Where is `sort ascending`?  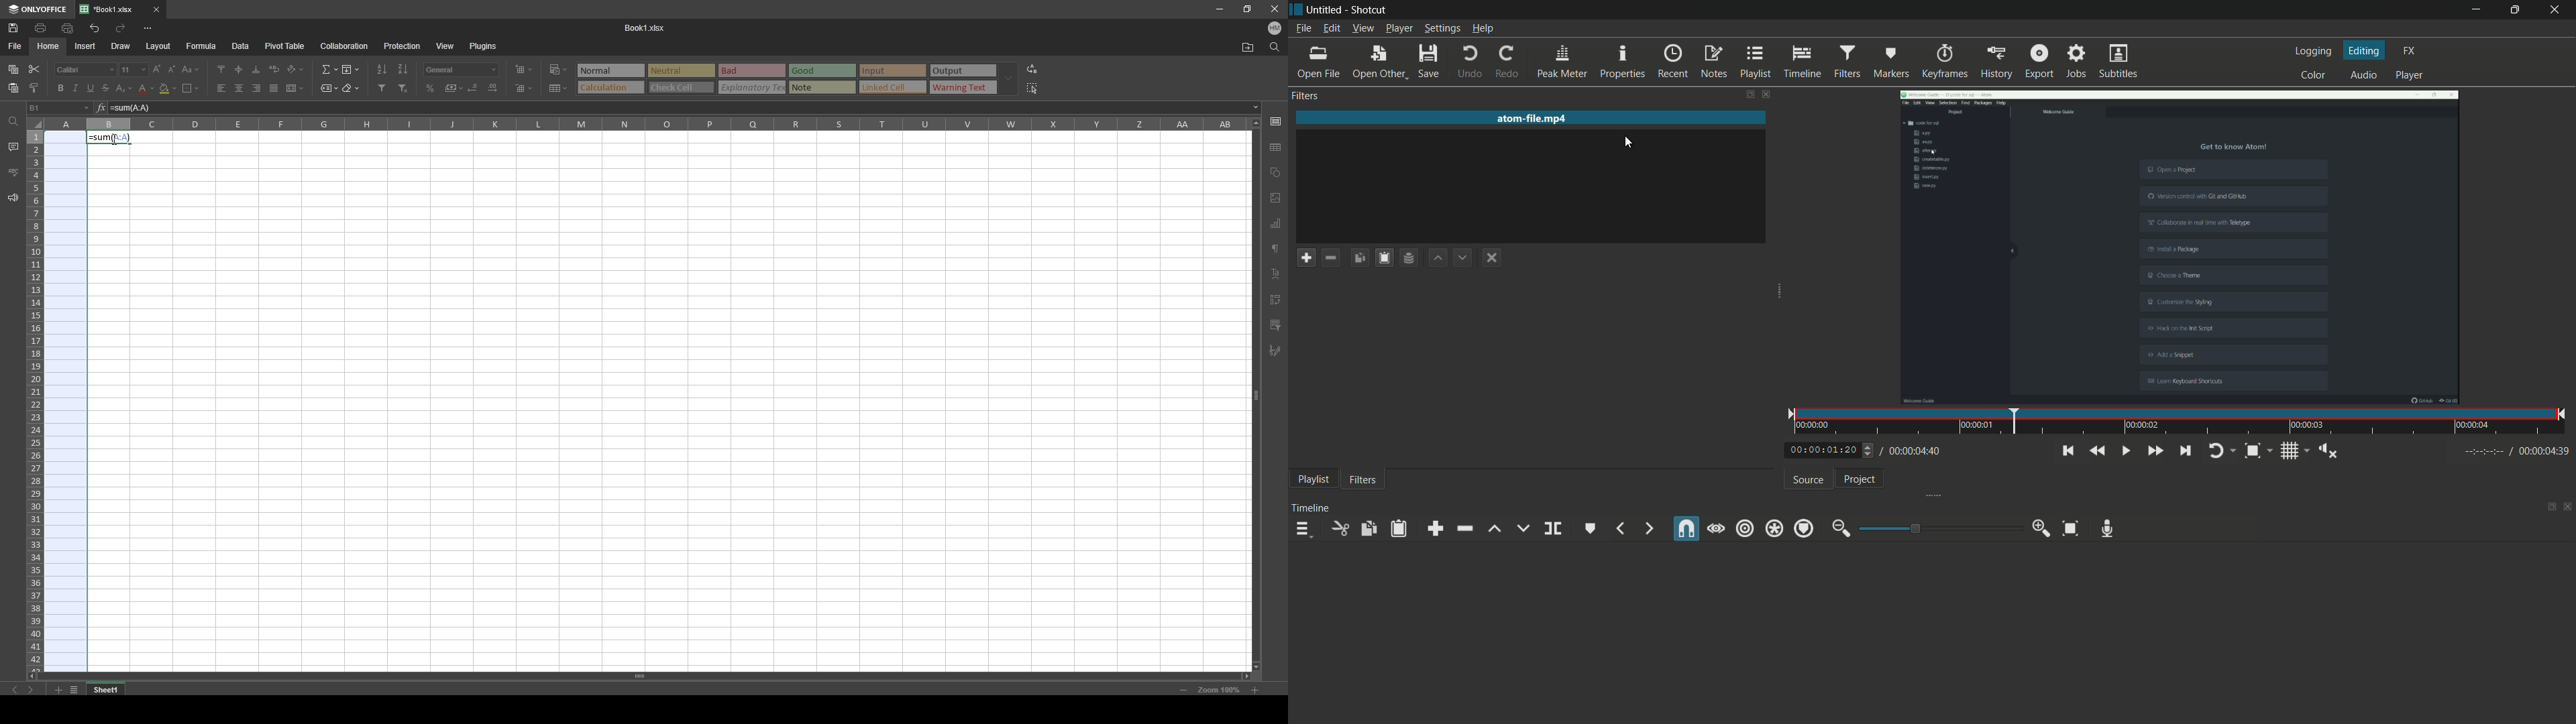 sort ascending is located at coordinates (382, 70).